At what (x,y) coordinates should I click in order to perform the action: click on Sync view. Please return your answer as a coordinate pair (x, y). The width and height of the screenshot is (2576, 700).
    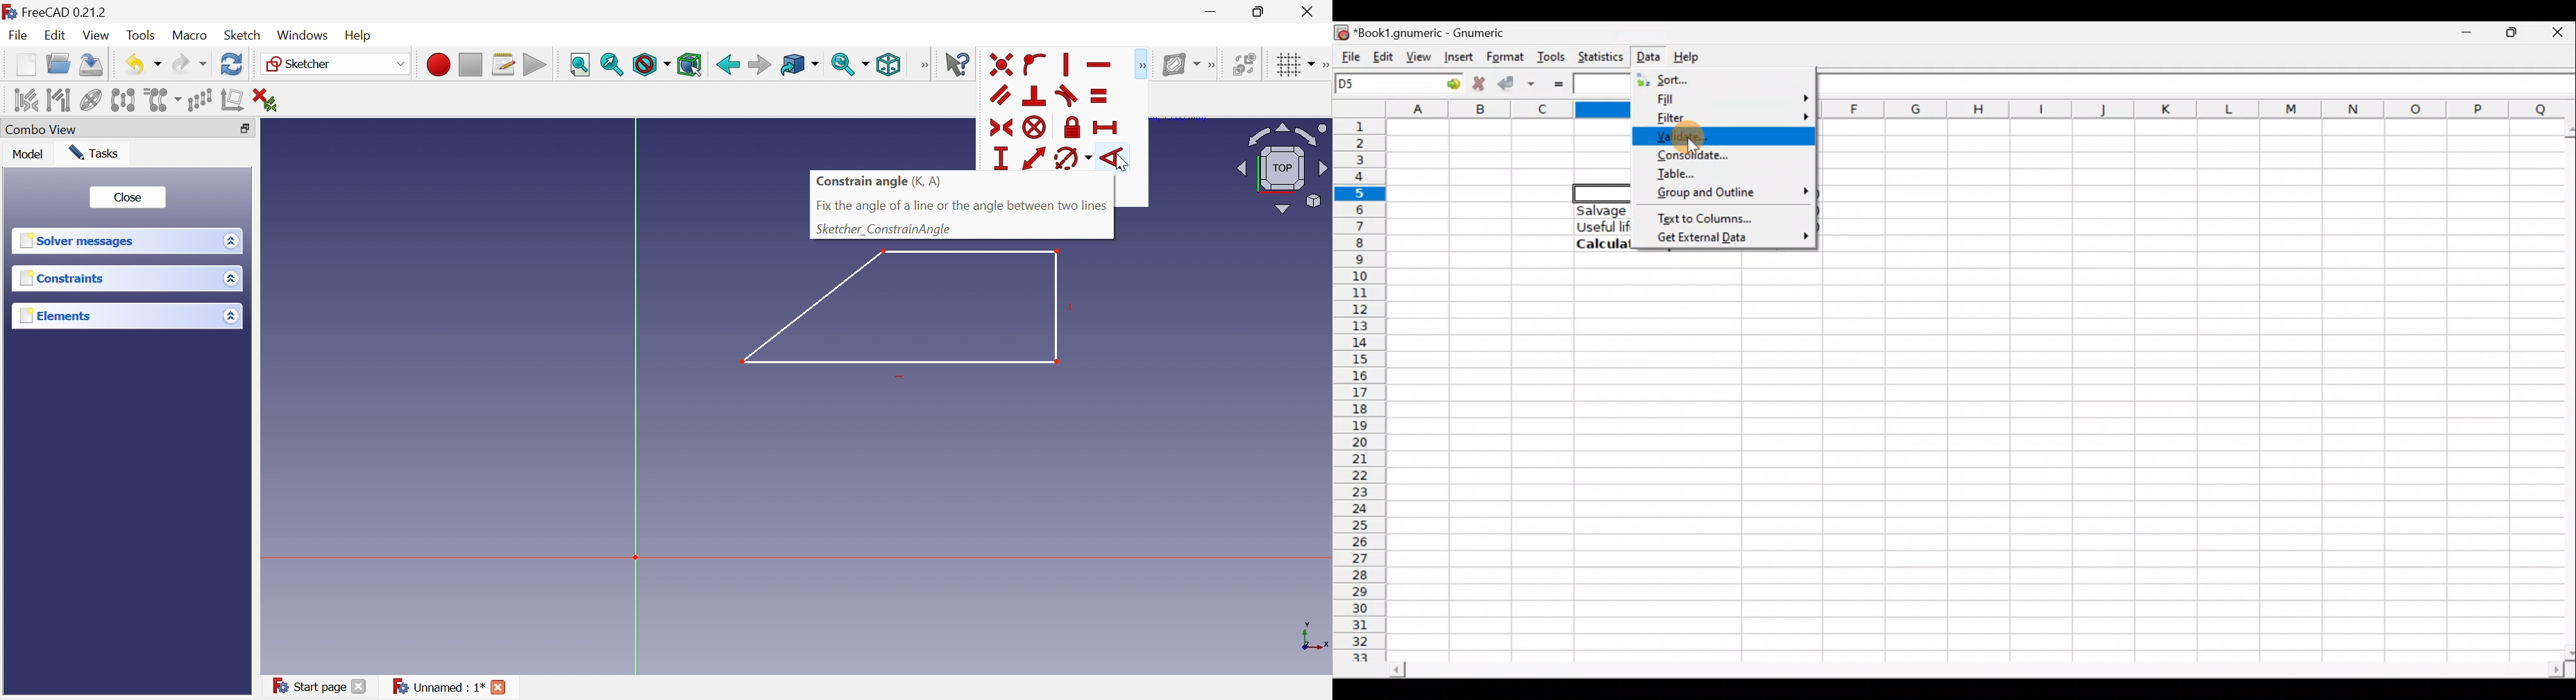
    Looking at the image, I should click on (843, 65).